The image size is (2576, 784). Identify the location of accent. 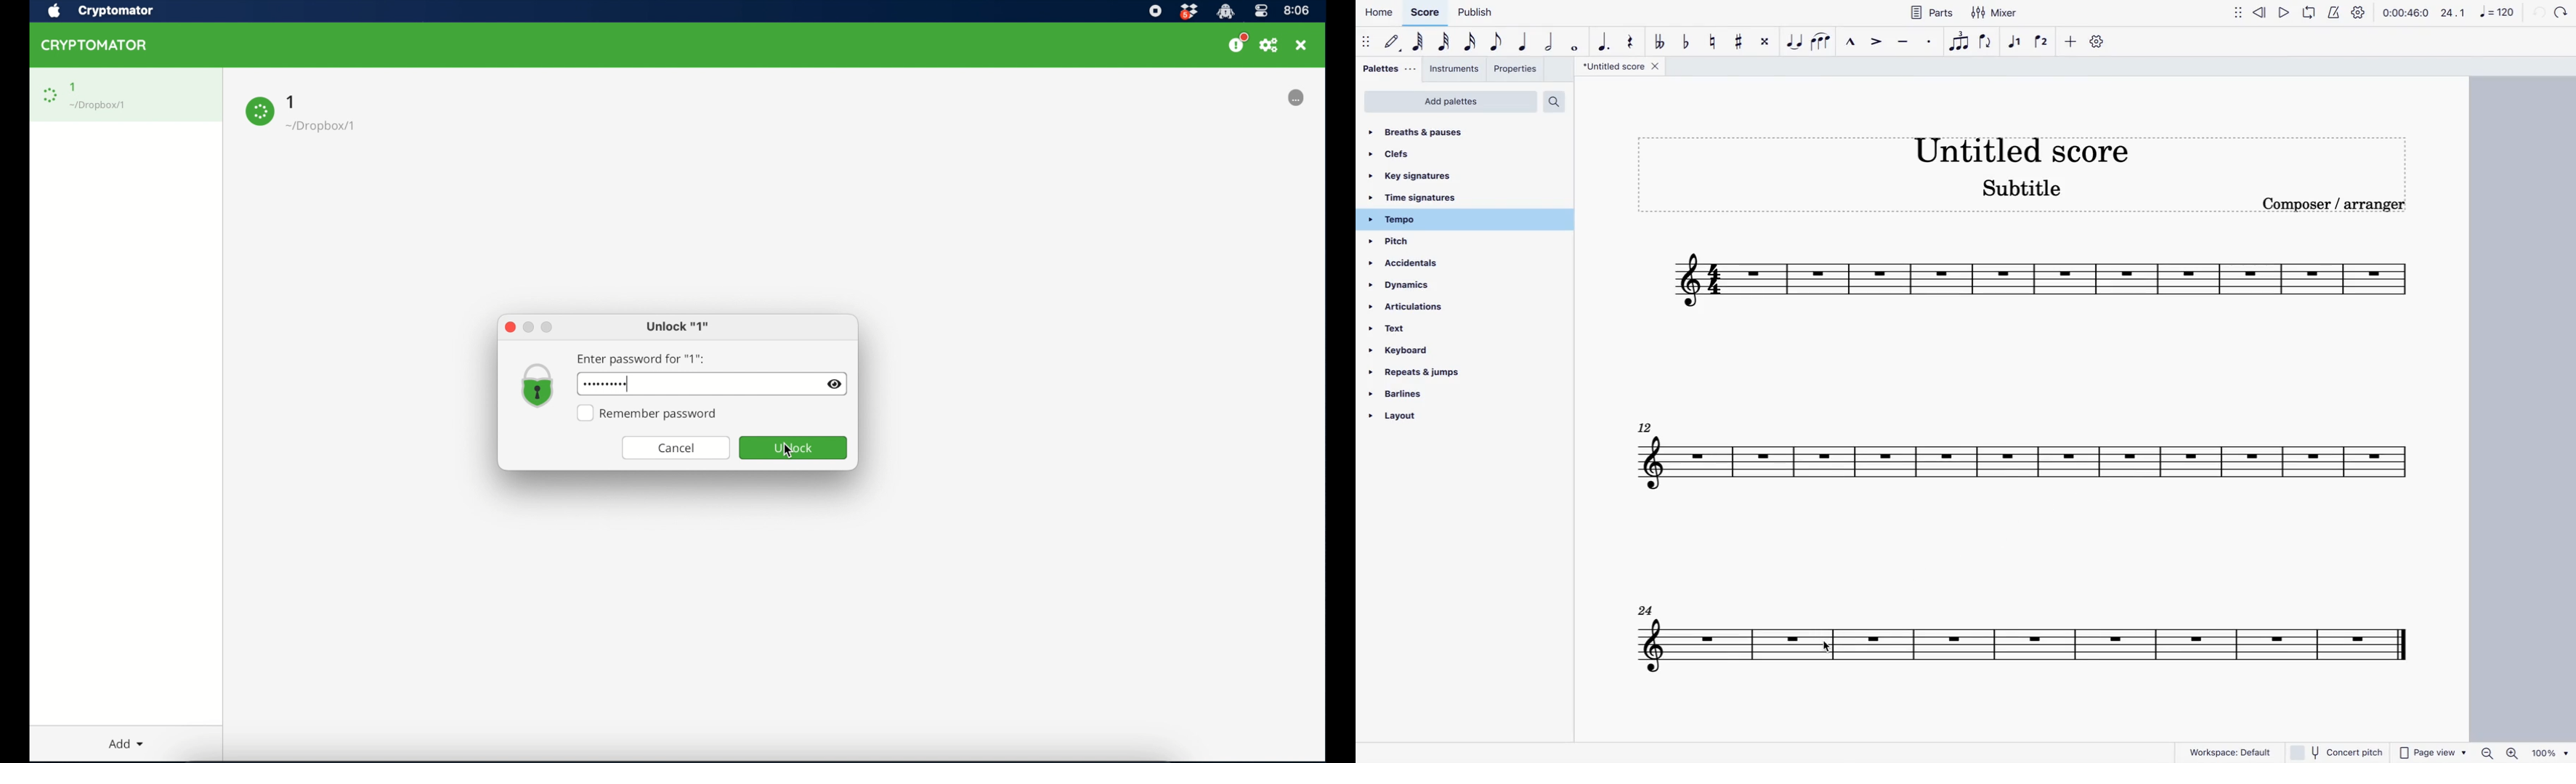
(1878, 42).